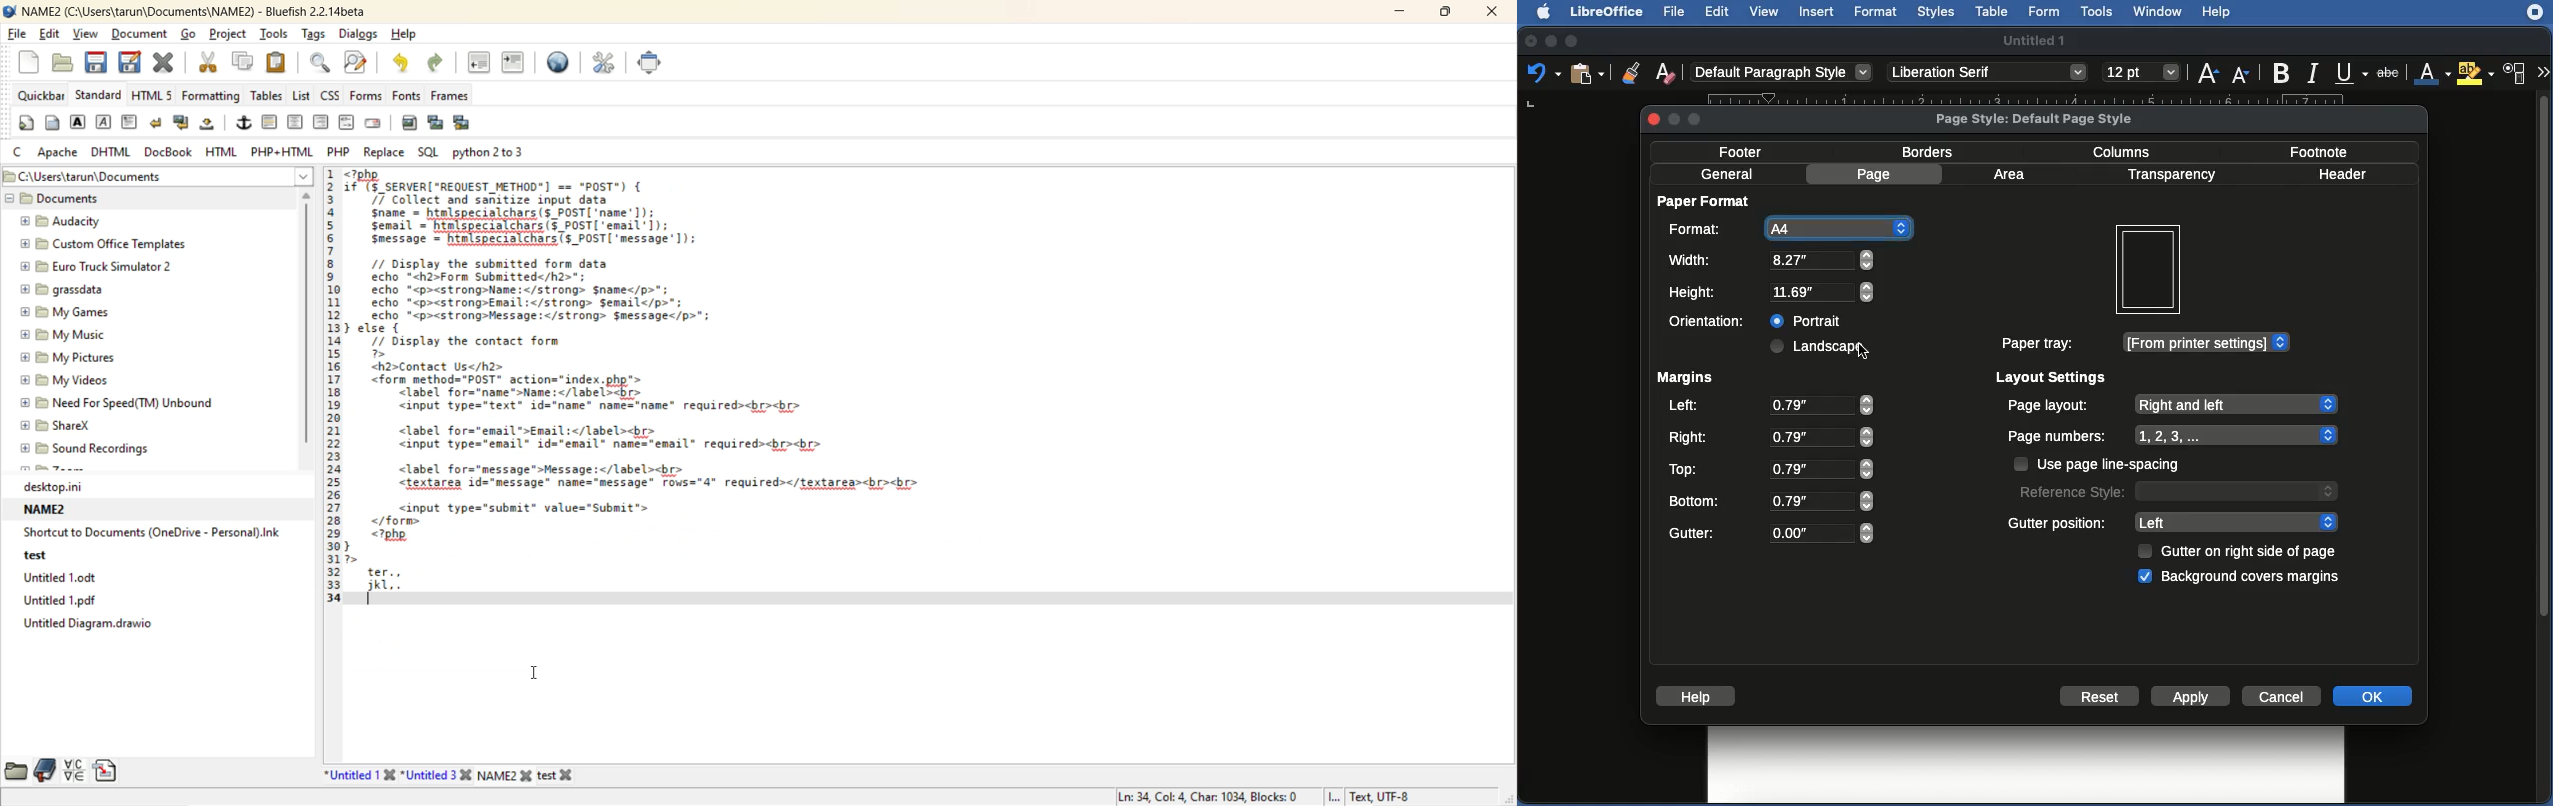 The image size is (2576, 812). What do you see at coordinates (1665, 75) in the screenshot?
I see `Clear formatting ` at bounding box center [1665, 75].